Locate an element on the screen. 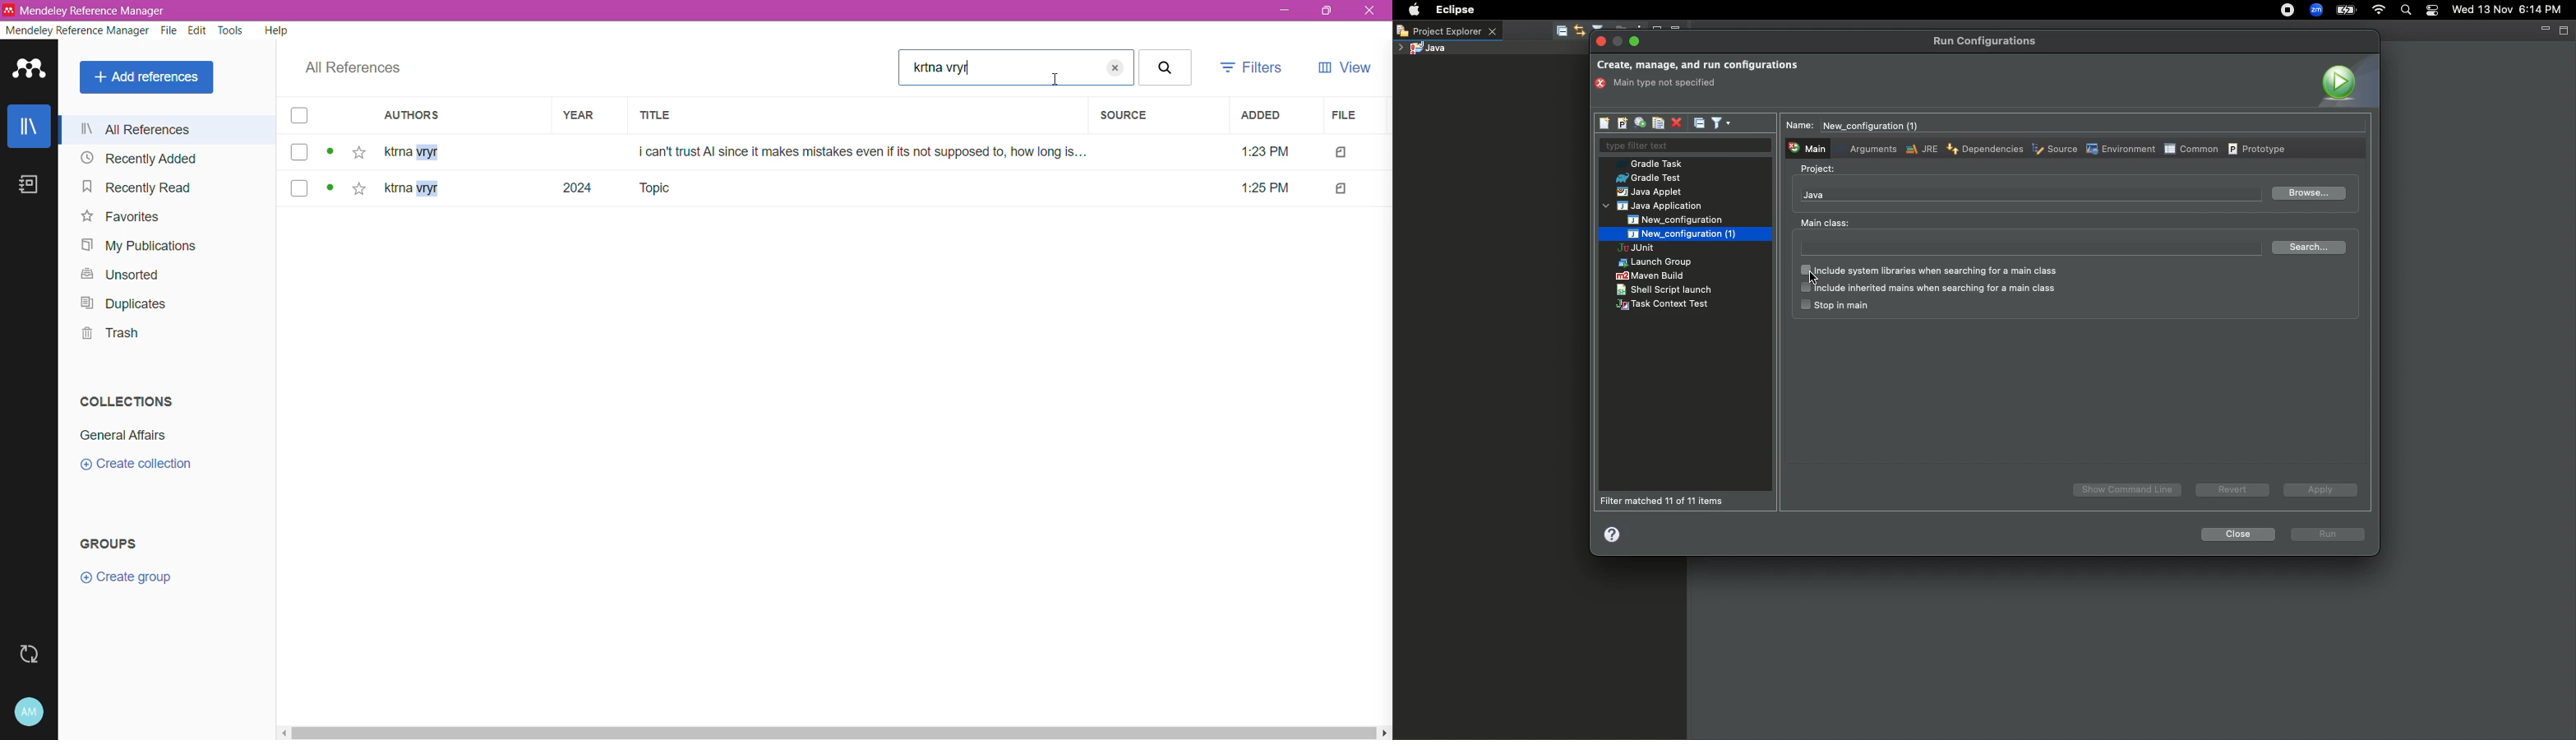 This screenshot has height=756, width=2576. view status of the file is located at coordinates (331, 188).